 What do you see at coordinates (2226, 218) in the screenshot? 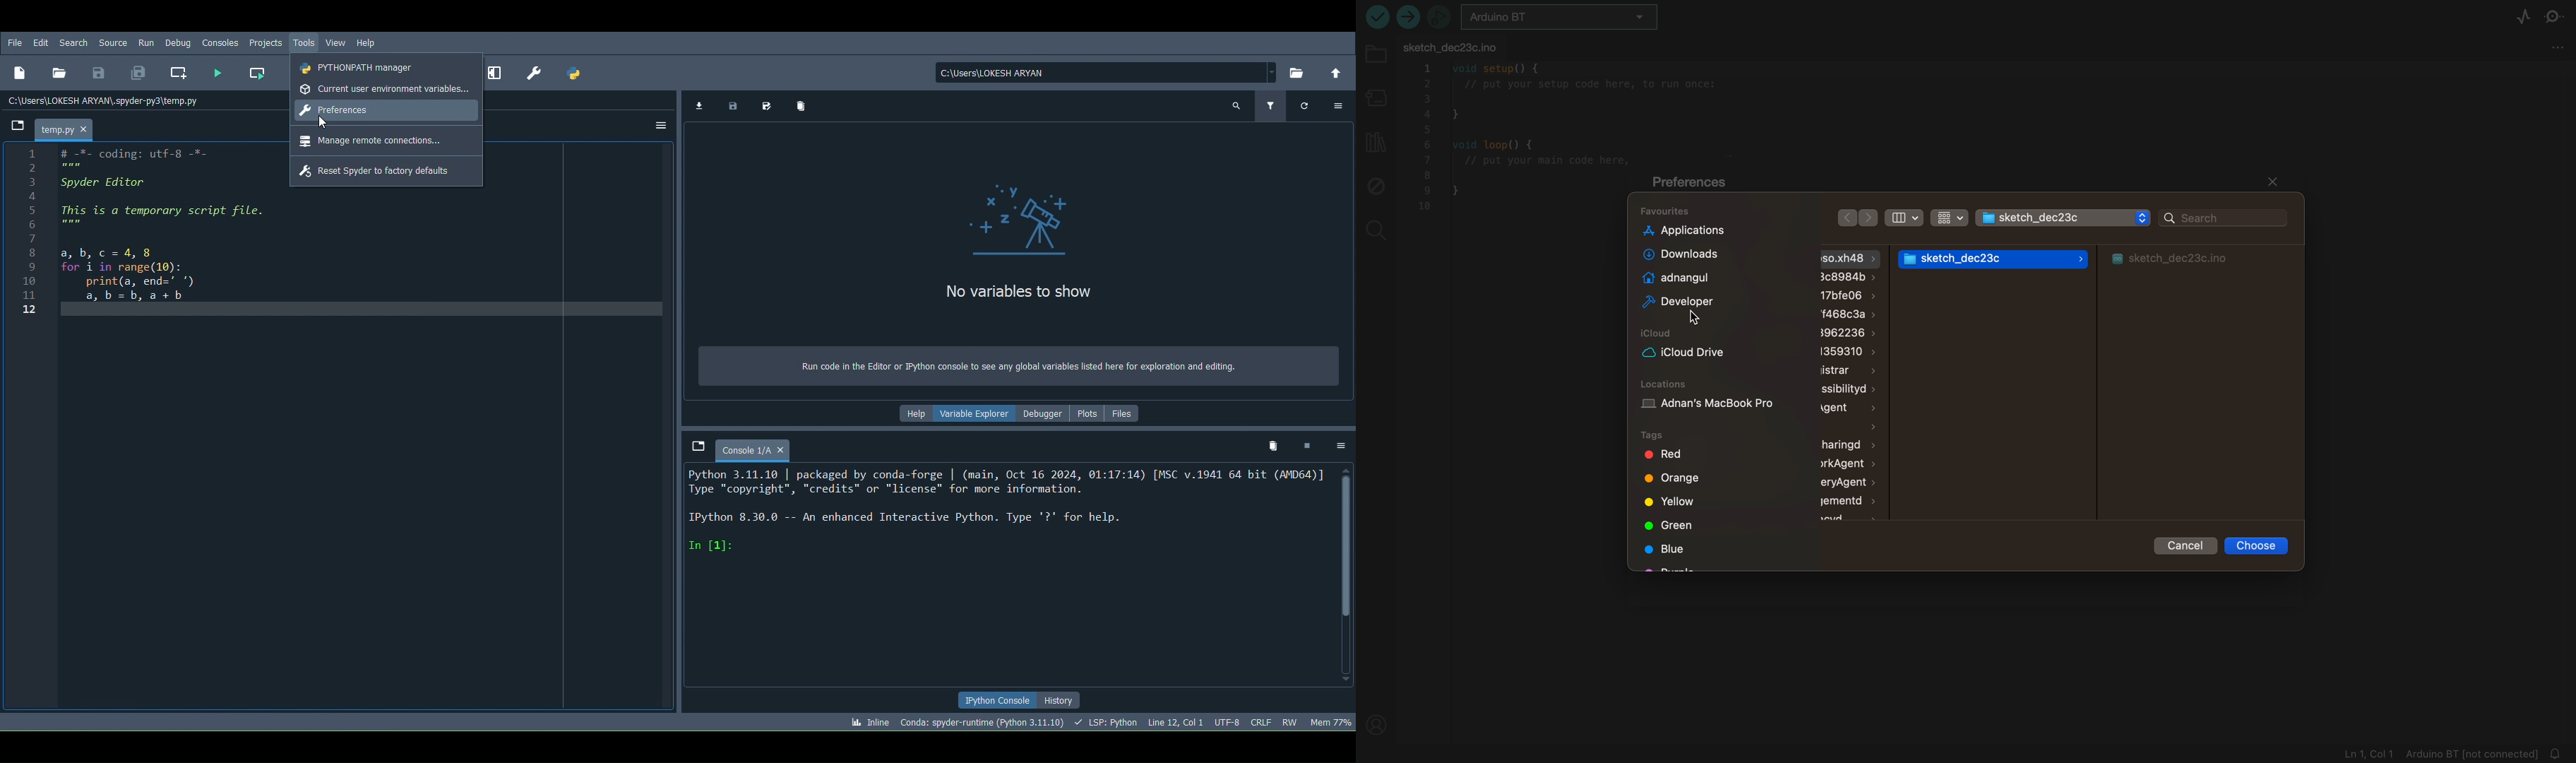
I see `search` at bounding box center [2226, 218].